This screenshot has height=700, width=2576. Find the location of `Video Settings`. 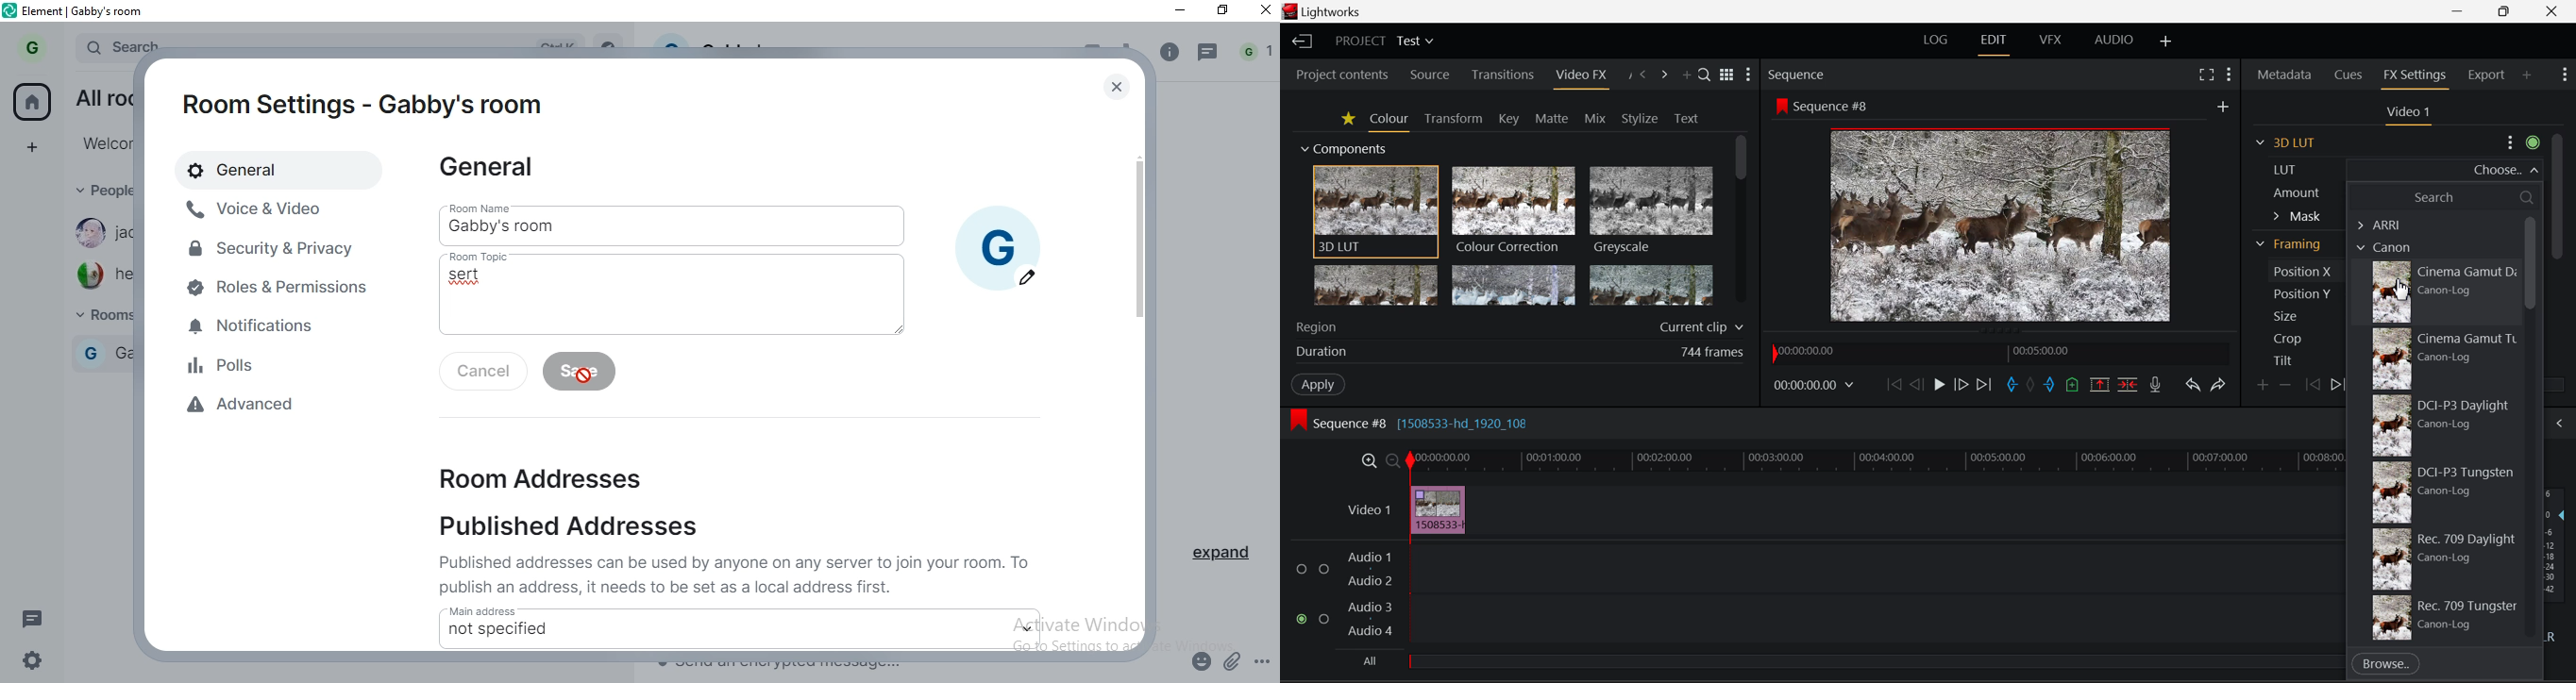

Video Settings is located at coordinates (2412, 115).